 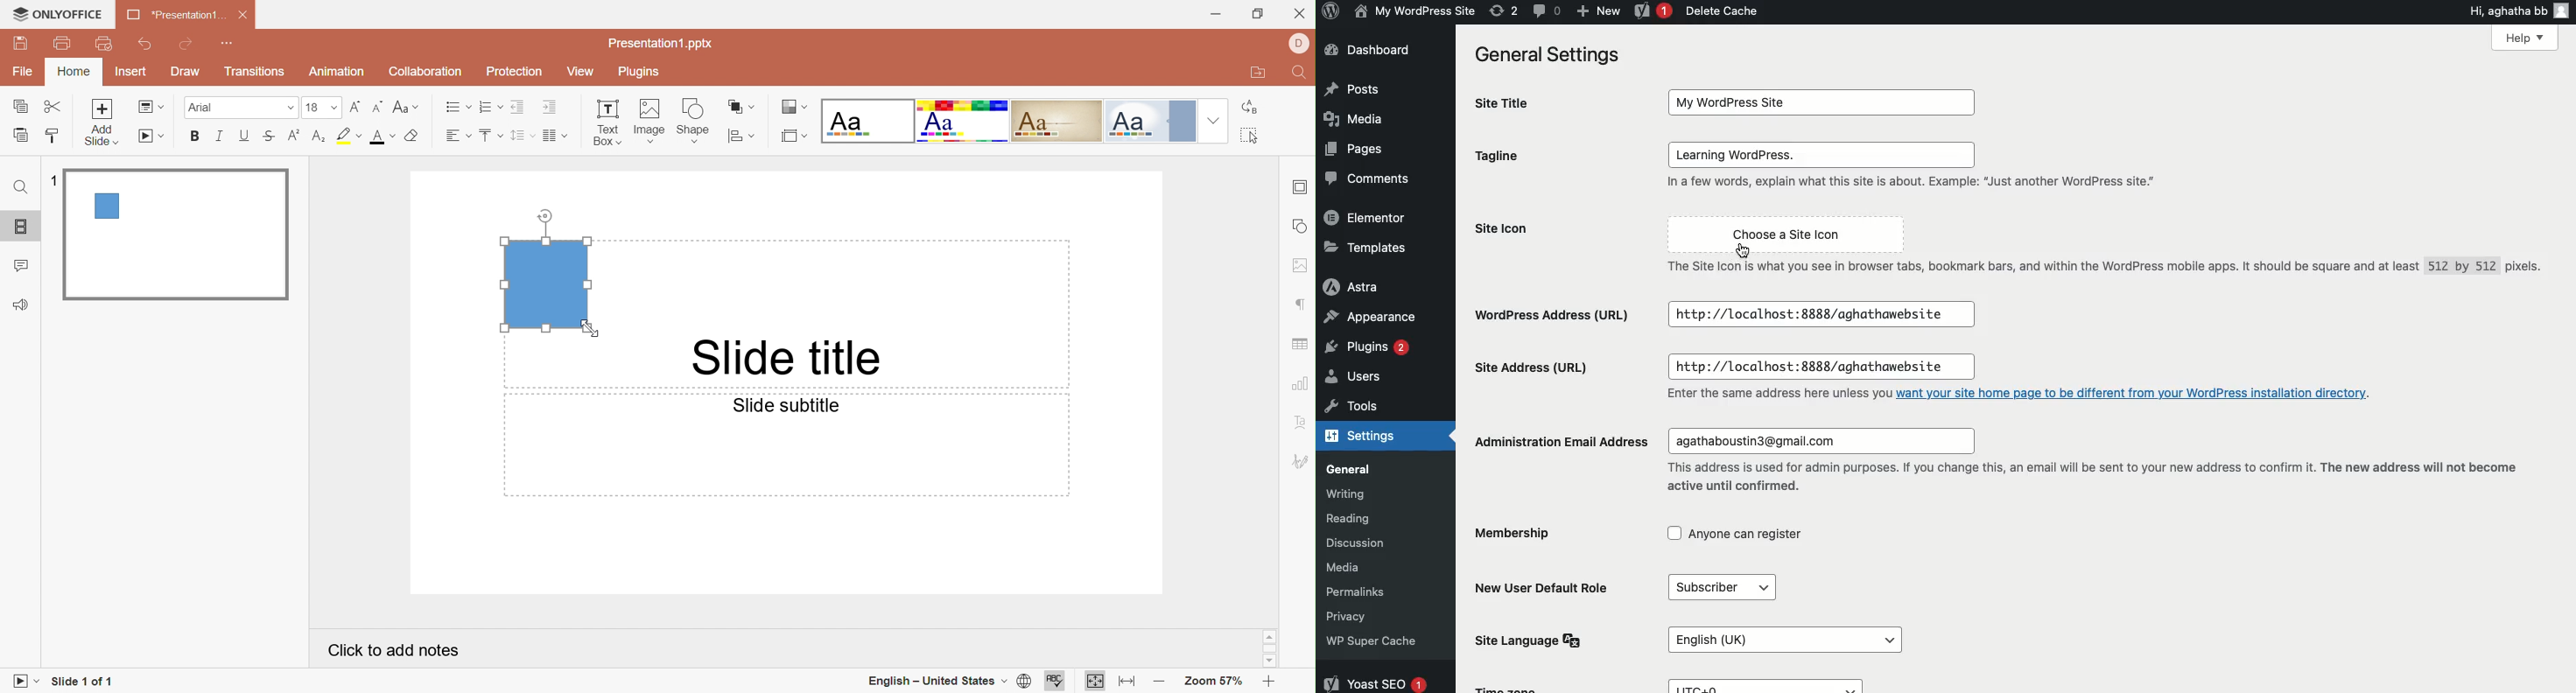 I want to click on Shape settings, so click(x=1301, y=226).